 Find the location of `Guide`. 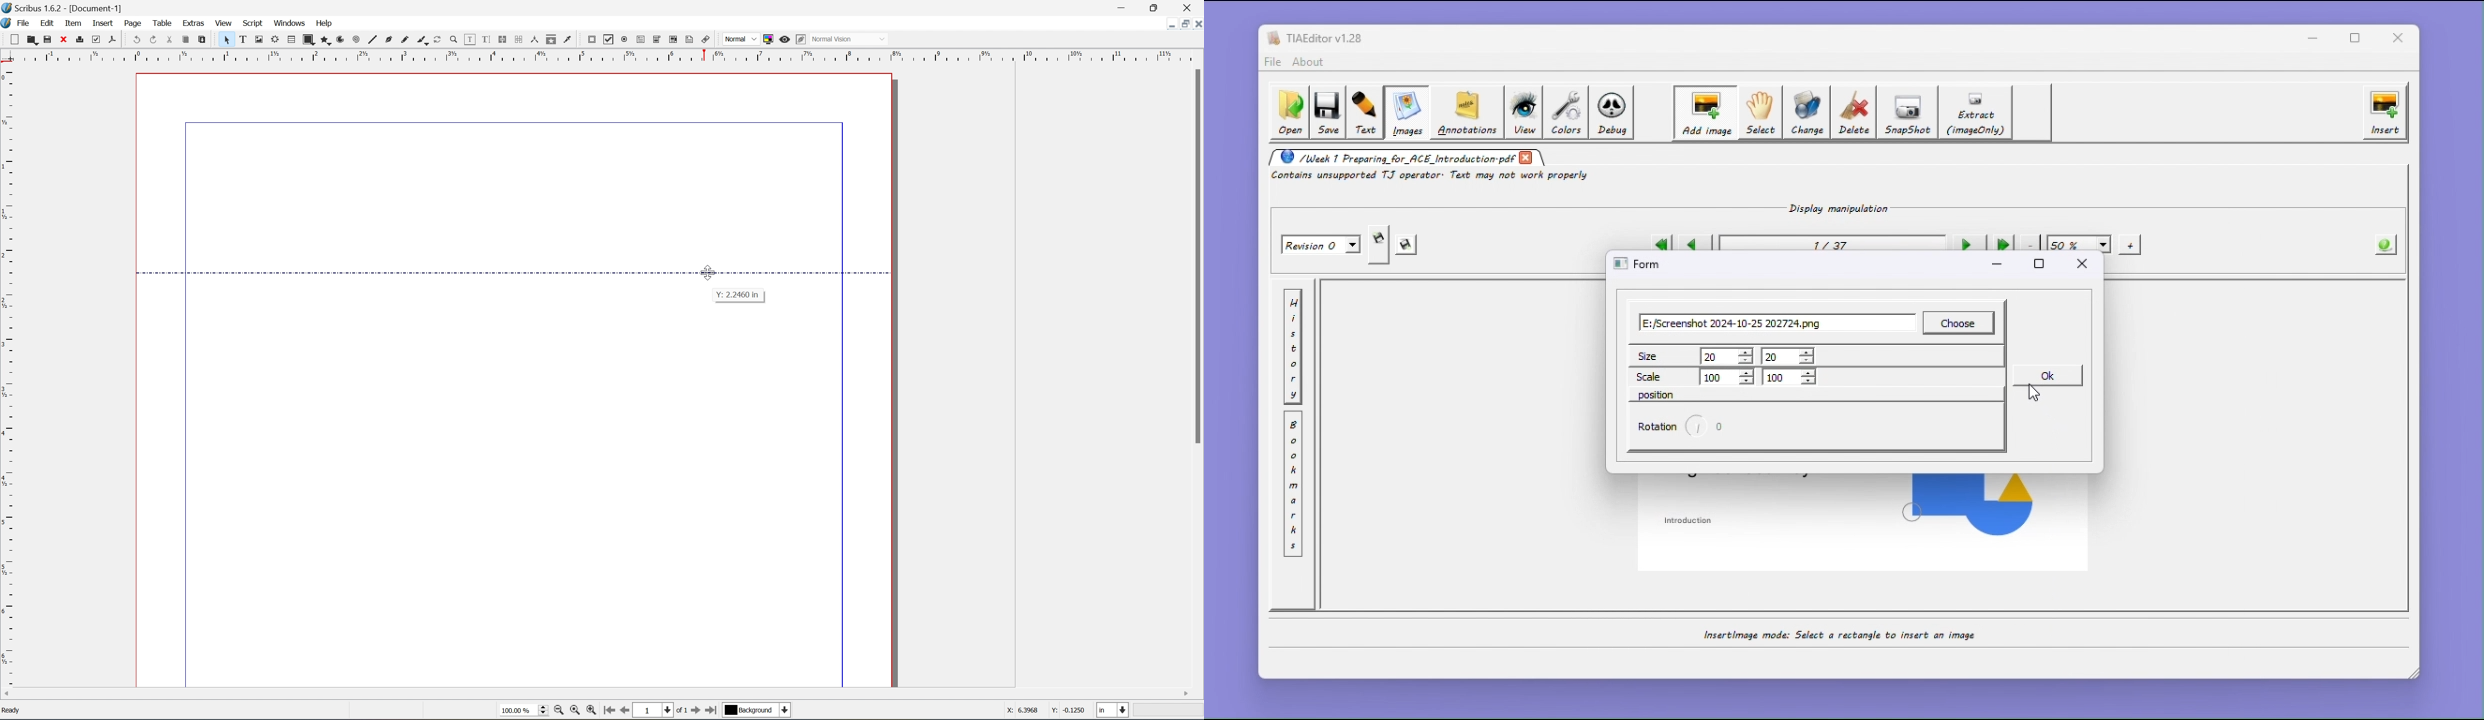

Guide is located at coordinates (512, 272).